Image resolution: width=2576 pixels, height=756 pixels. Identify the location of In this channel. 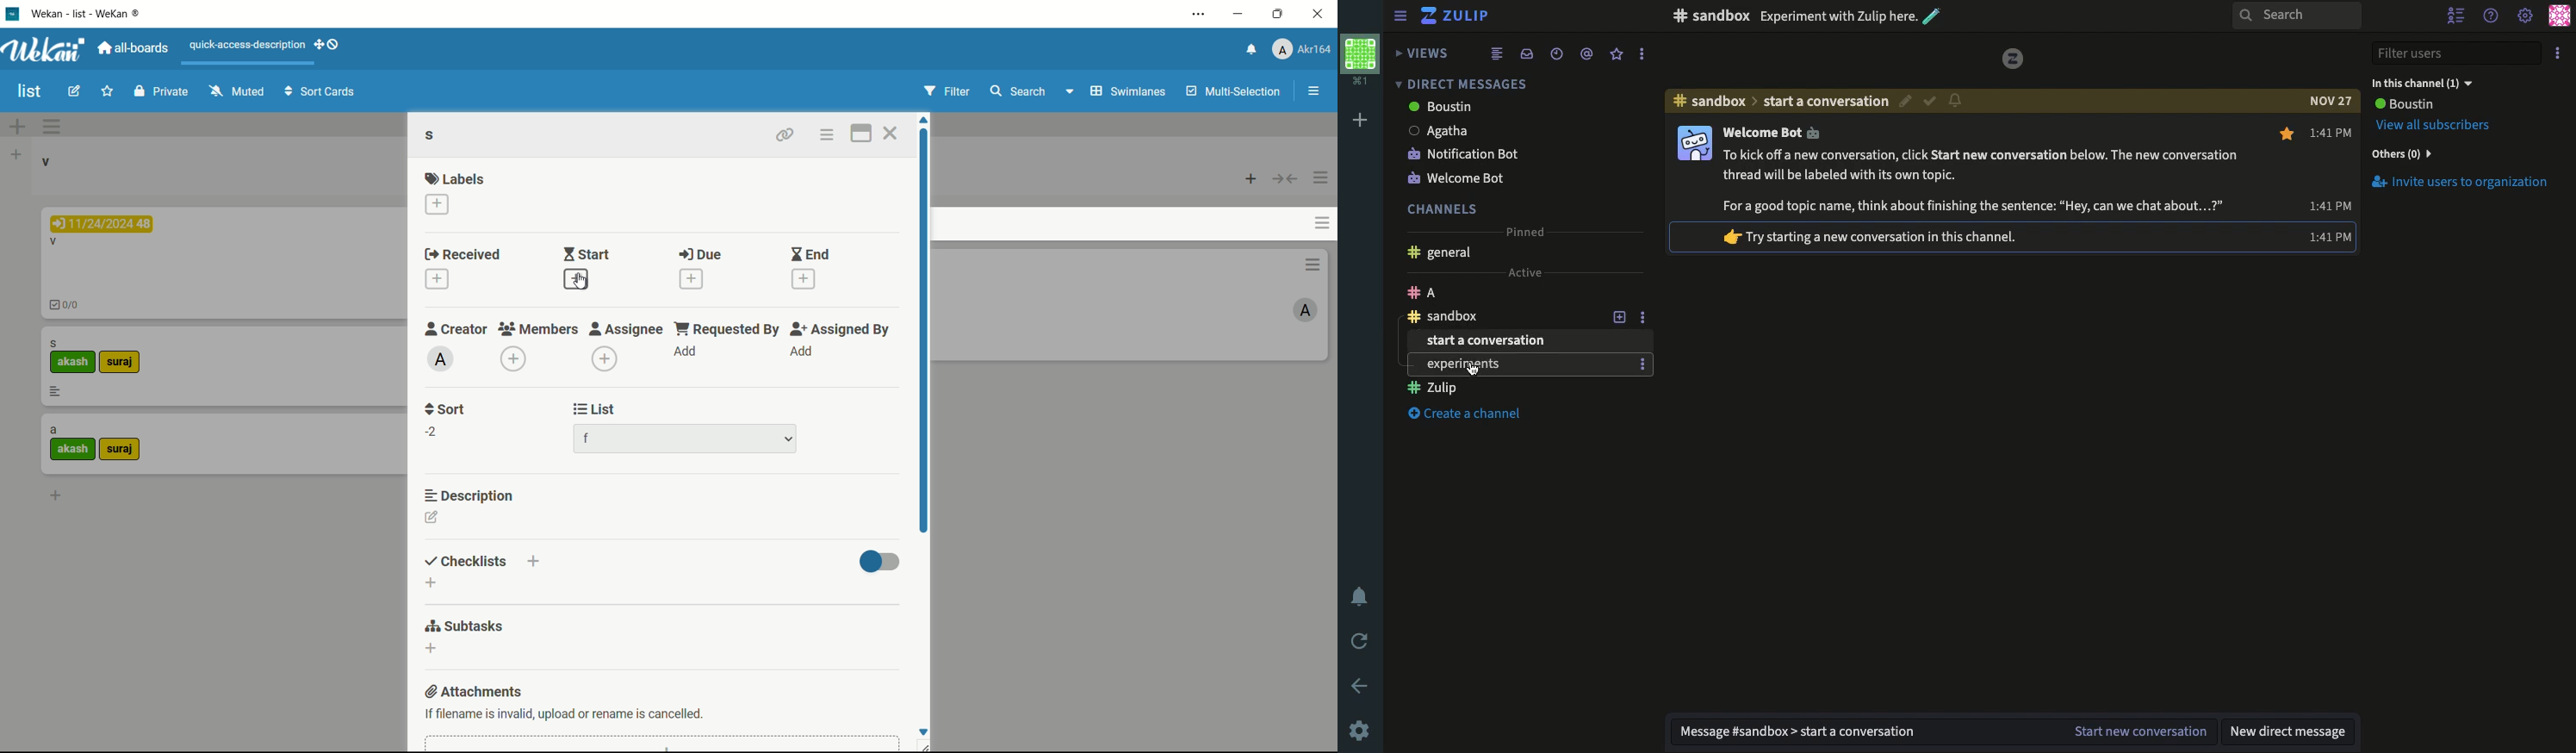
(2422, 83).